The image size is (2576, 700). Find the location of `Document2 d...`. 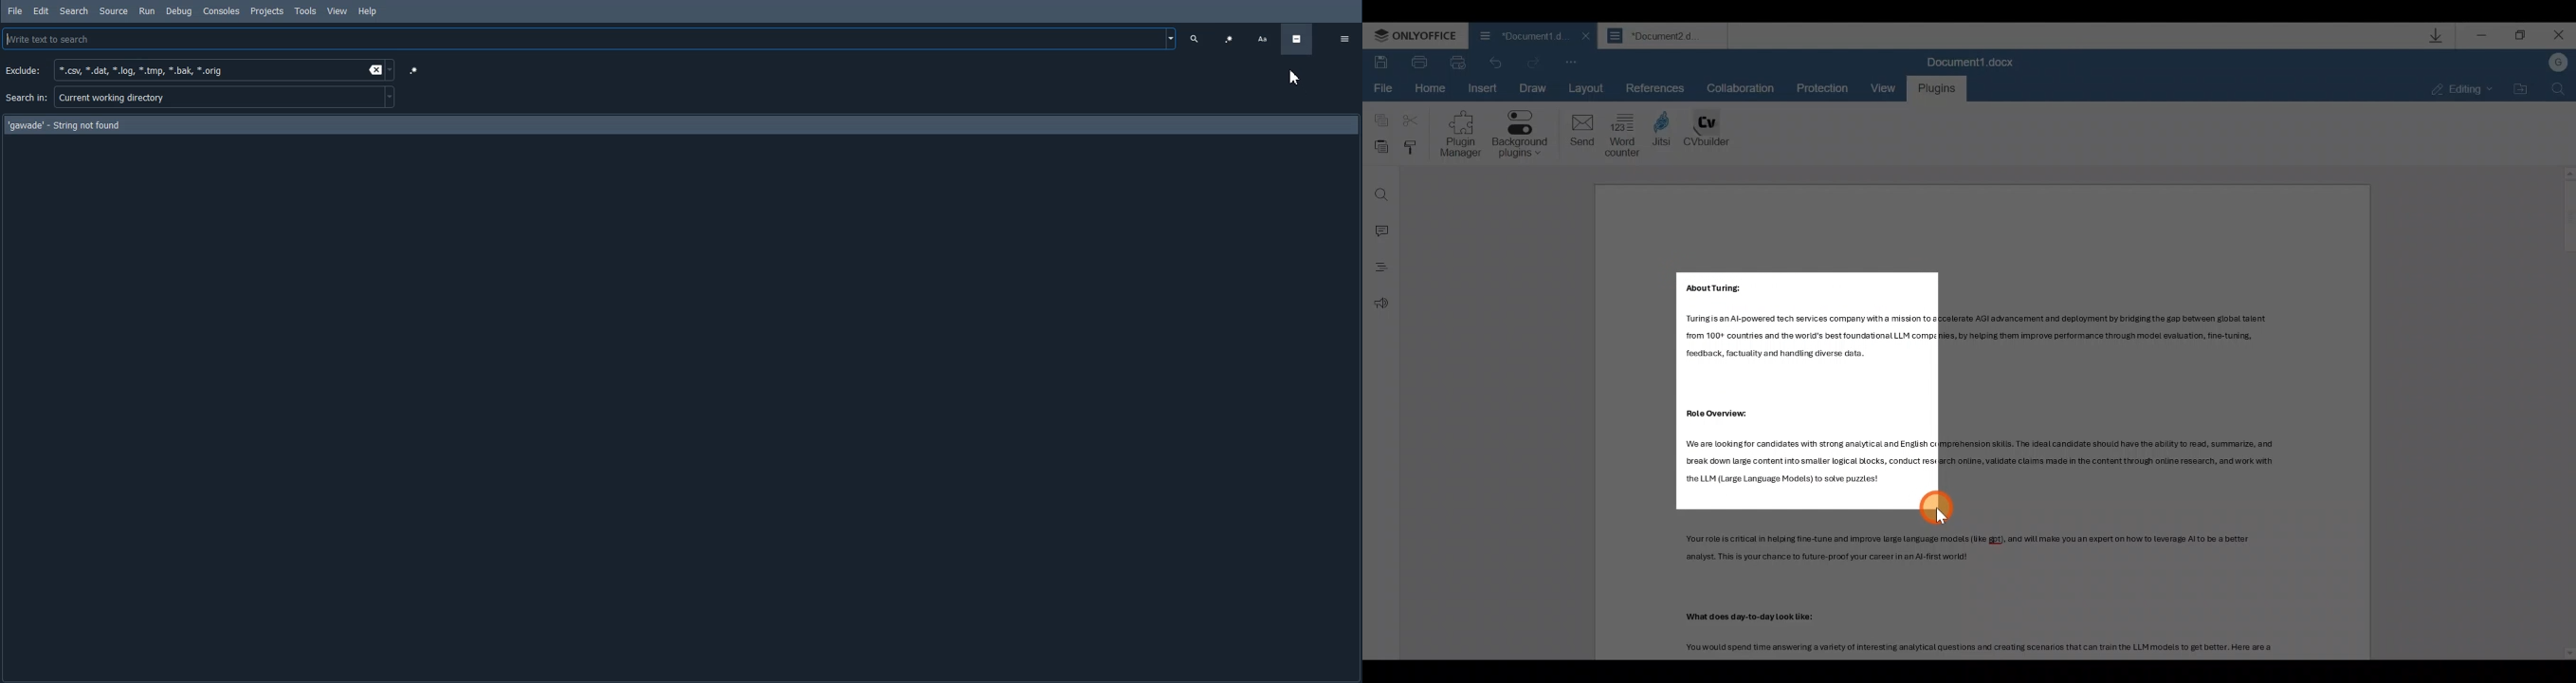

Document2 d... is located at coordinates (1664, 38).